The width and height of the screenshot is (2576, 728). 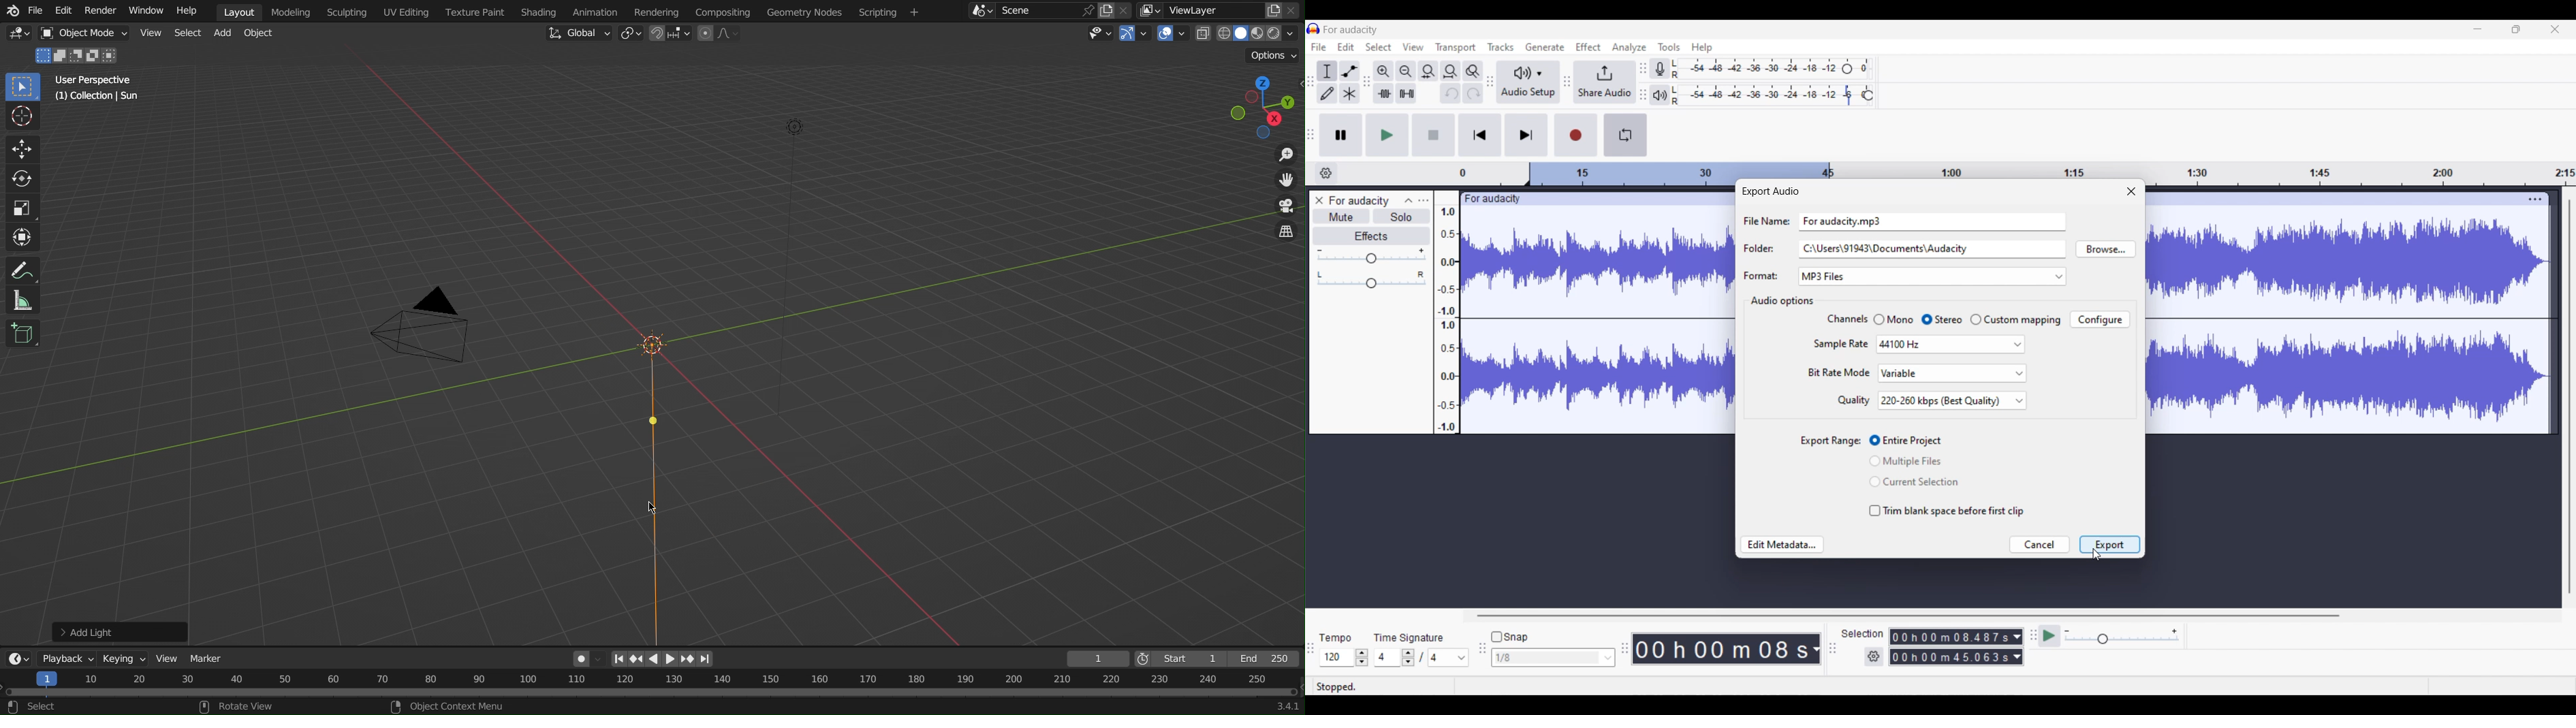 I want to click on reverse, so click(x=635, y=659).